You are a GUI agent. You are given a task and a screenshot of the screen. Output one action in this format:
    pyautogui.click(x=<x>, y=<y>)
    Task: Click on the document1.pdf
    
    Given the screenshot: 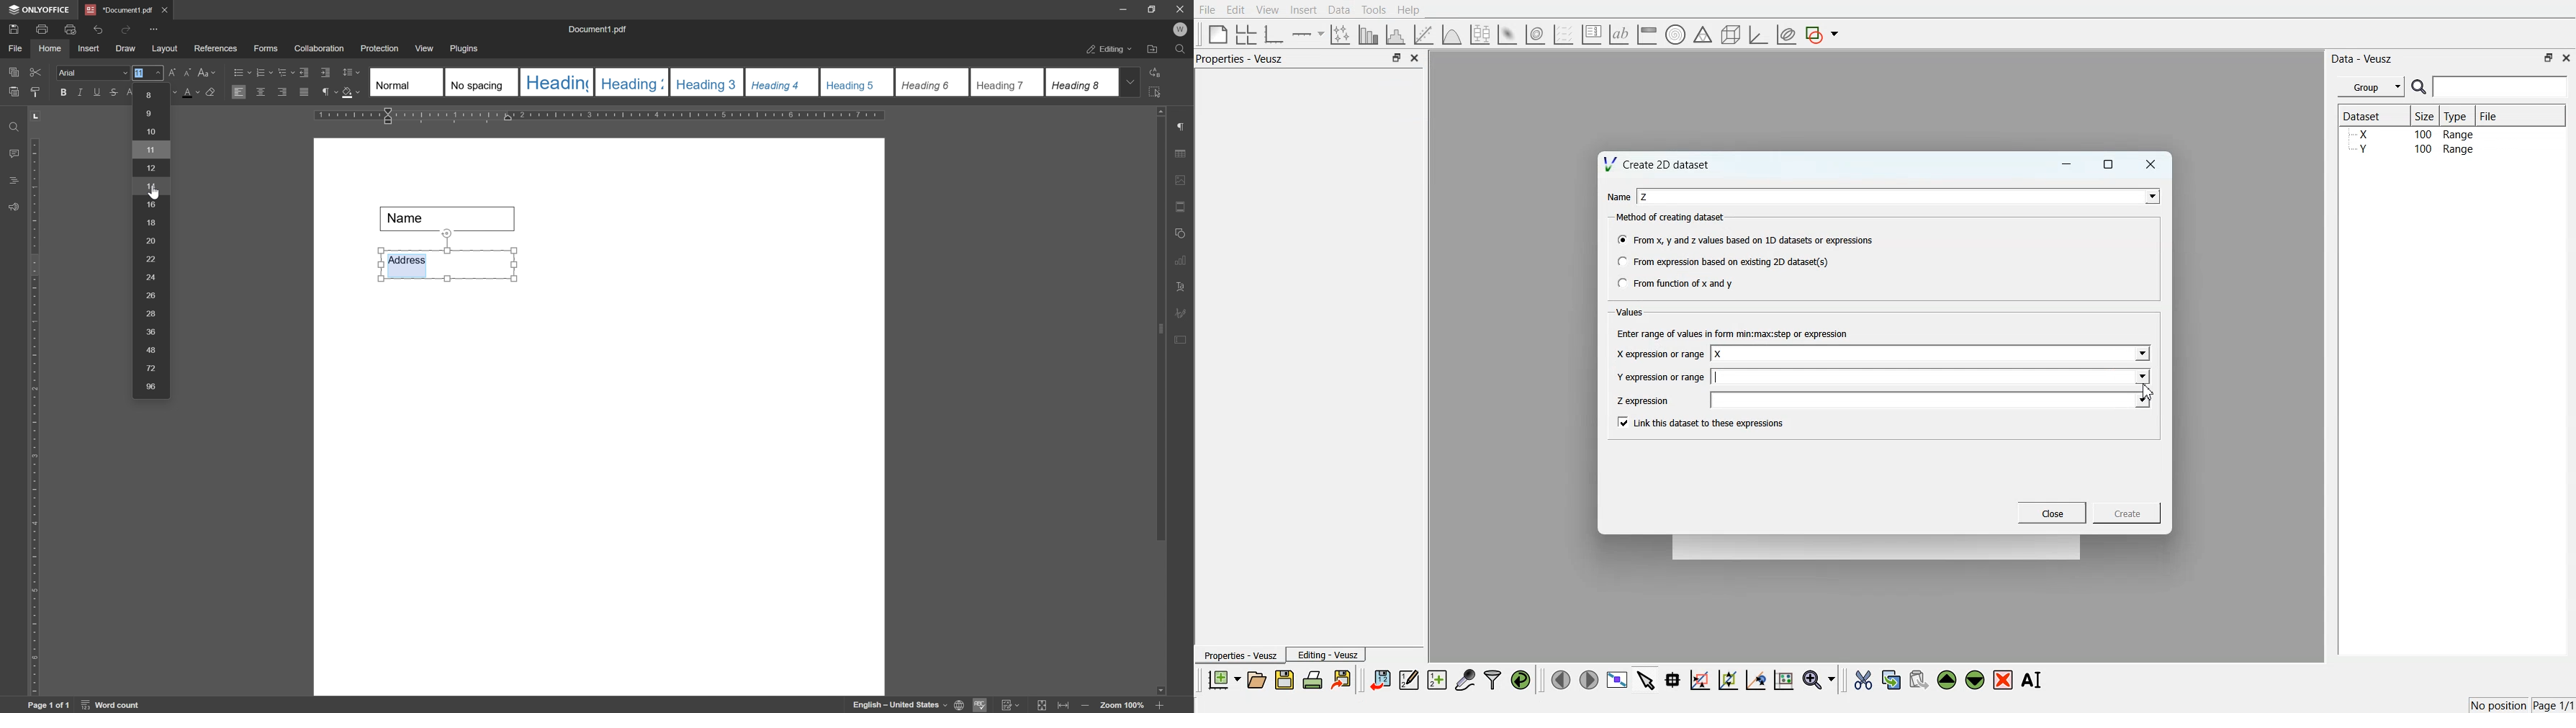 What is the action you would take?
    pyautogui.click(x=599, y=30)
    